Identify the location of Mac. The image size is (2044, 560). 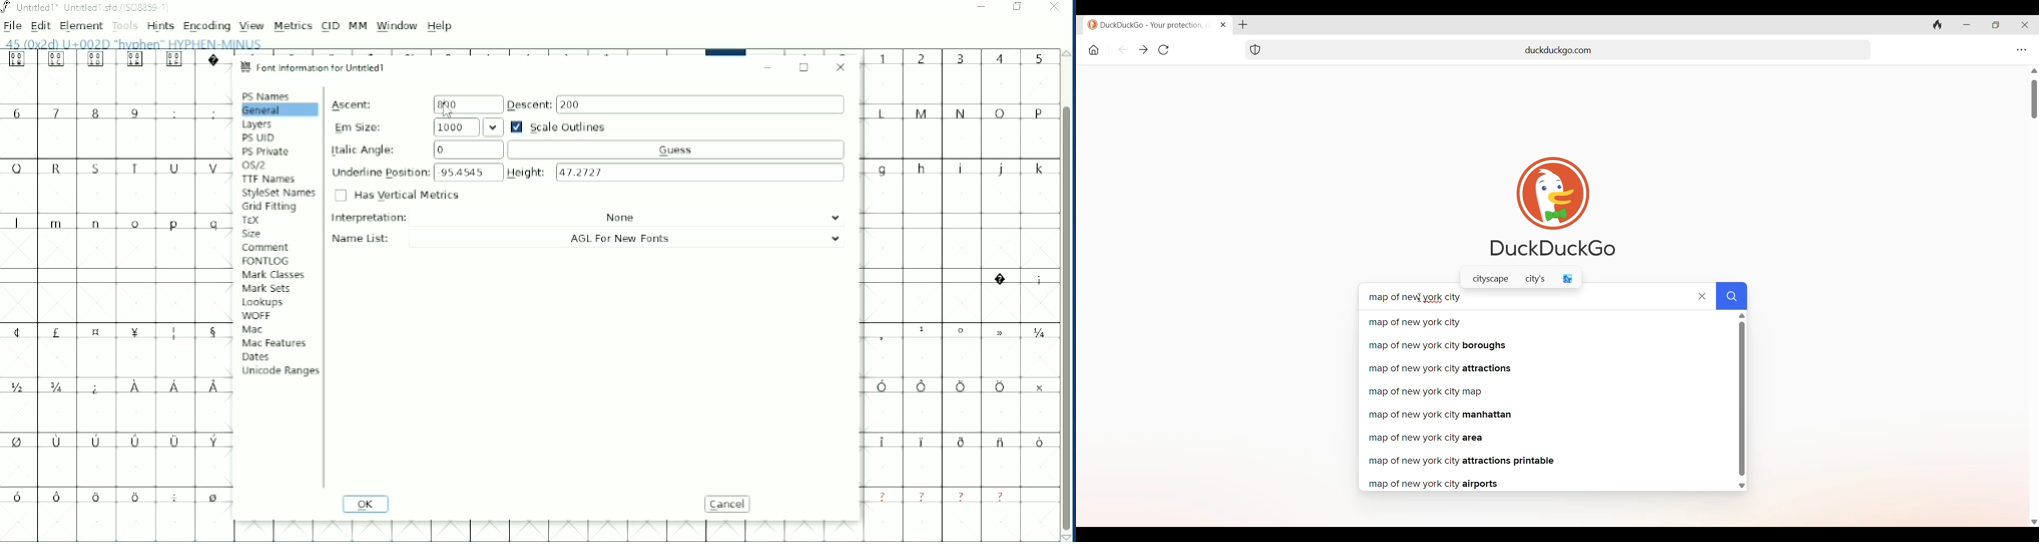
(252, 330).